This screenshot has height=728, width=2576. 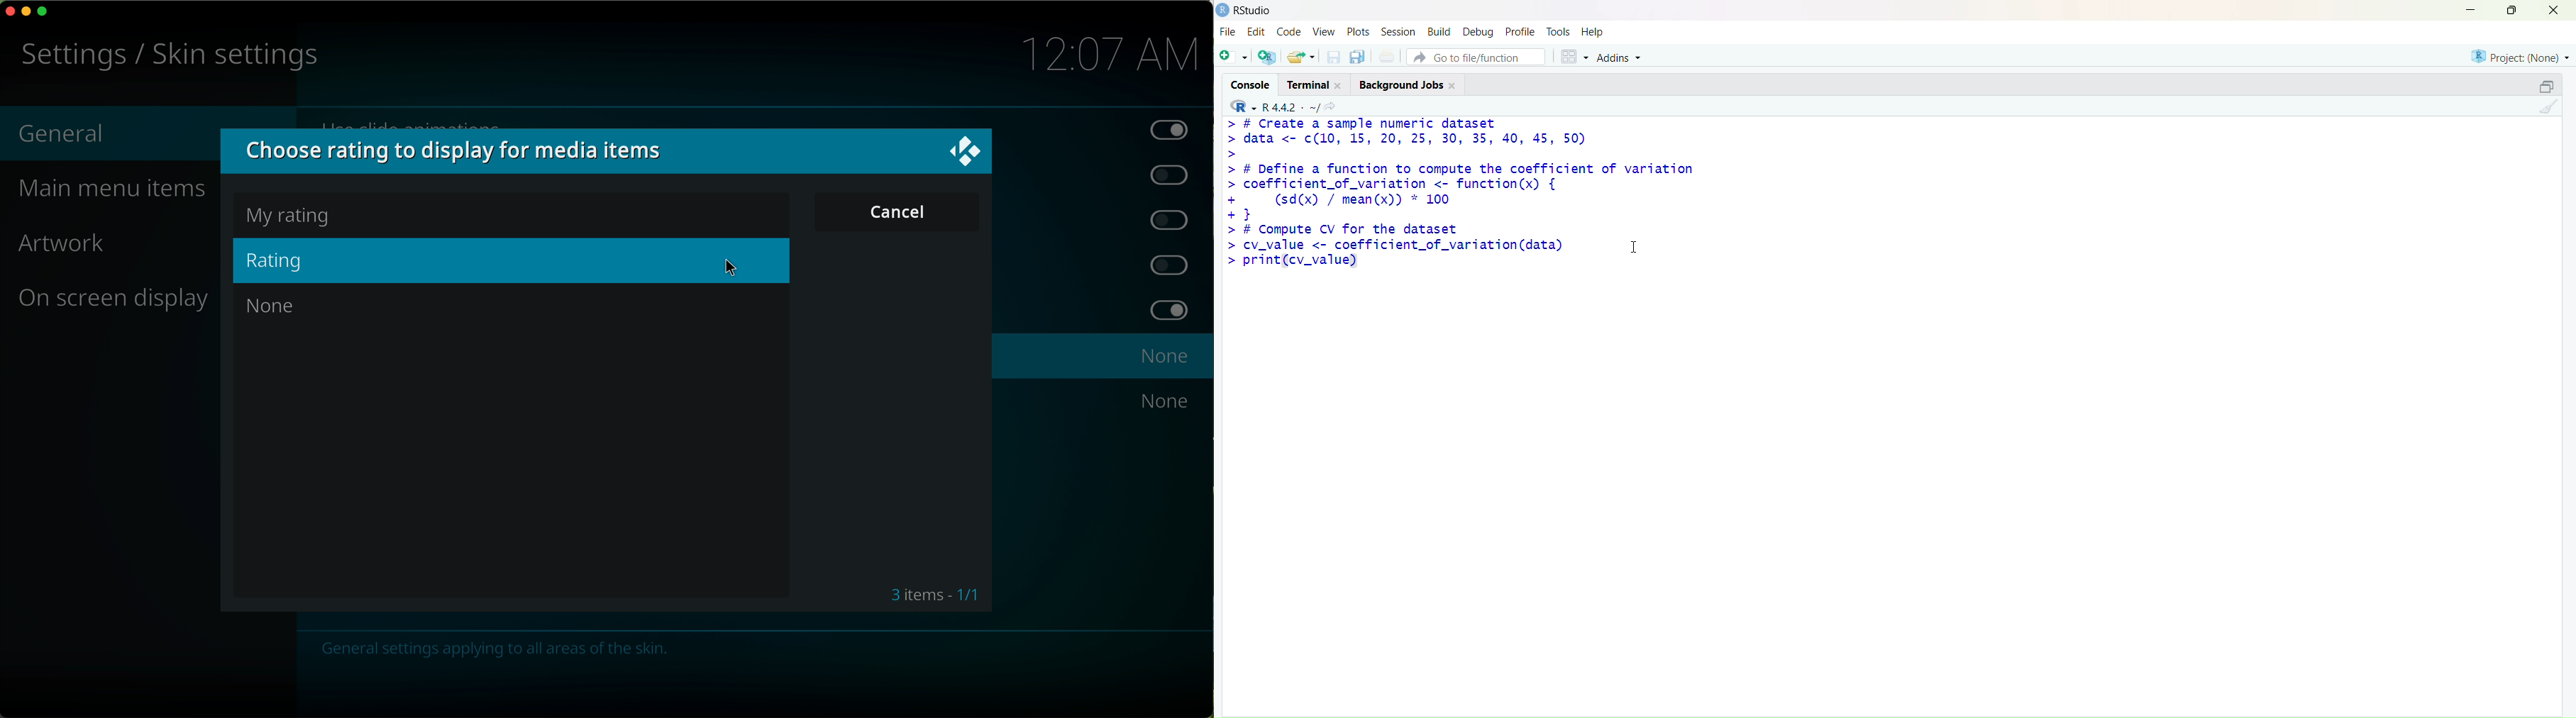 I want to click on minimise, so click(x=2472, y=9).